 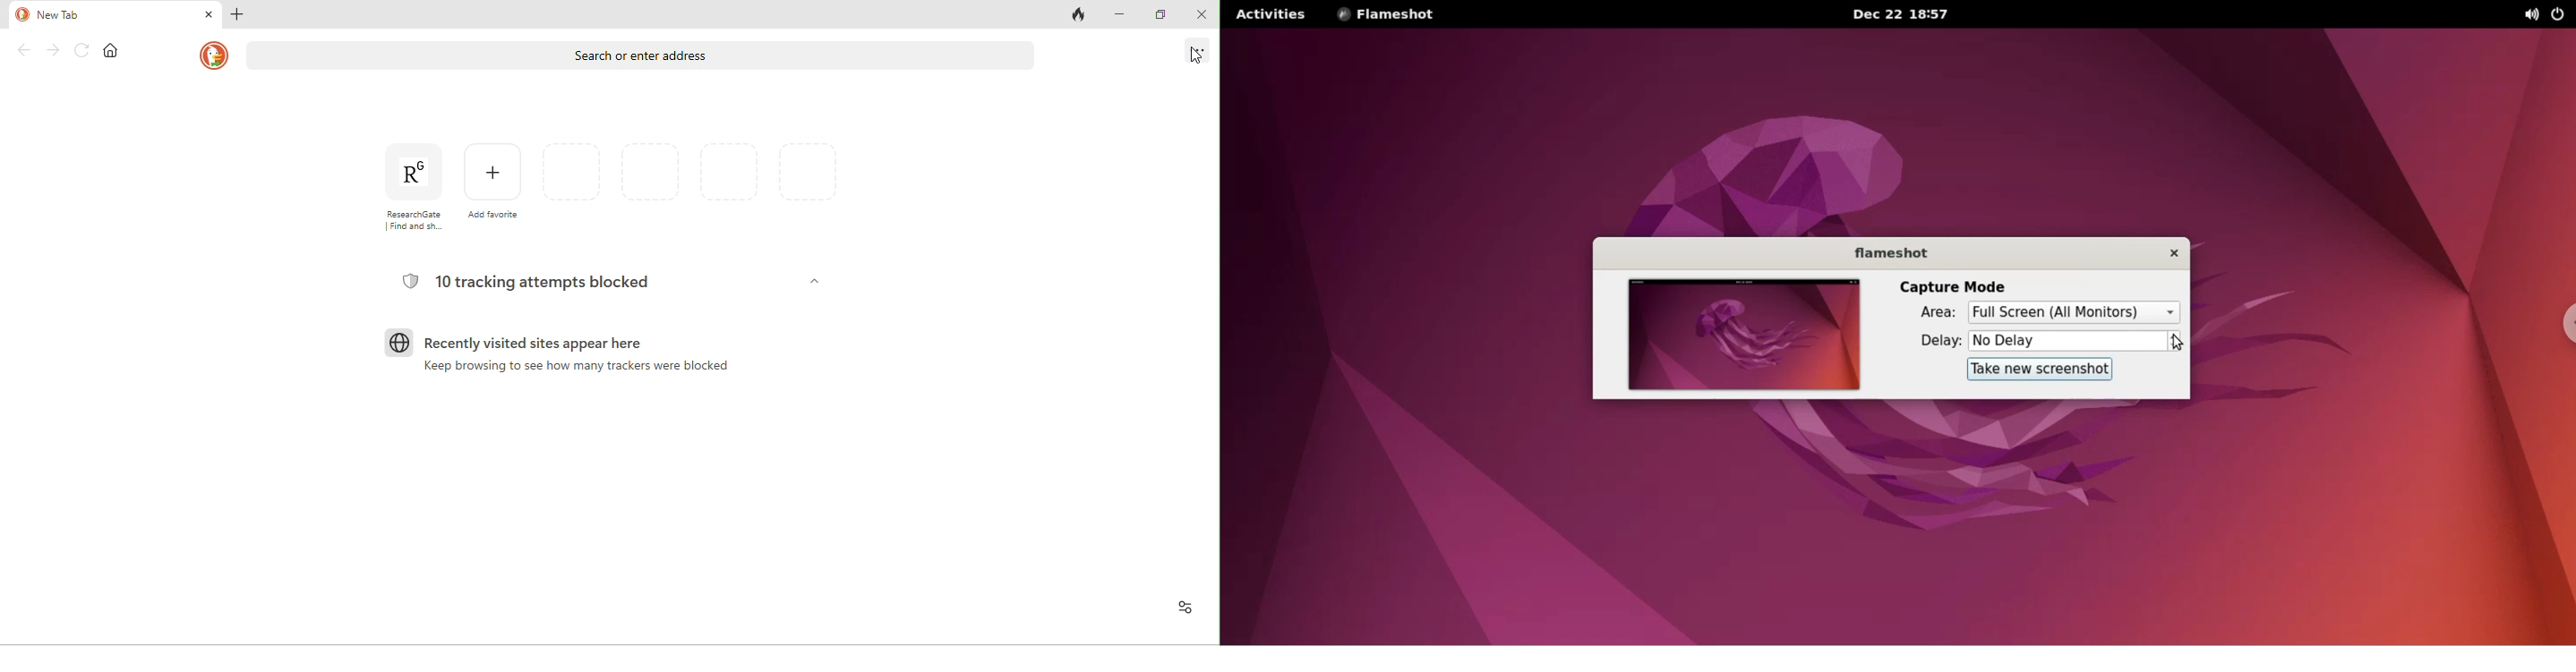 I want to click on reload, so click(x=81, y=49).